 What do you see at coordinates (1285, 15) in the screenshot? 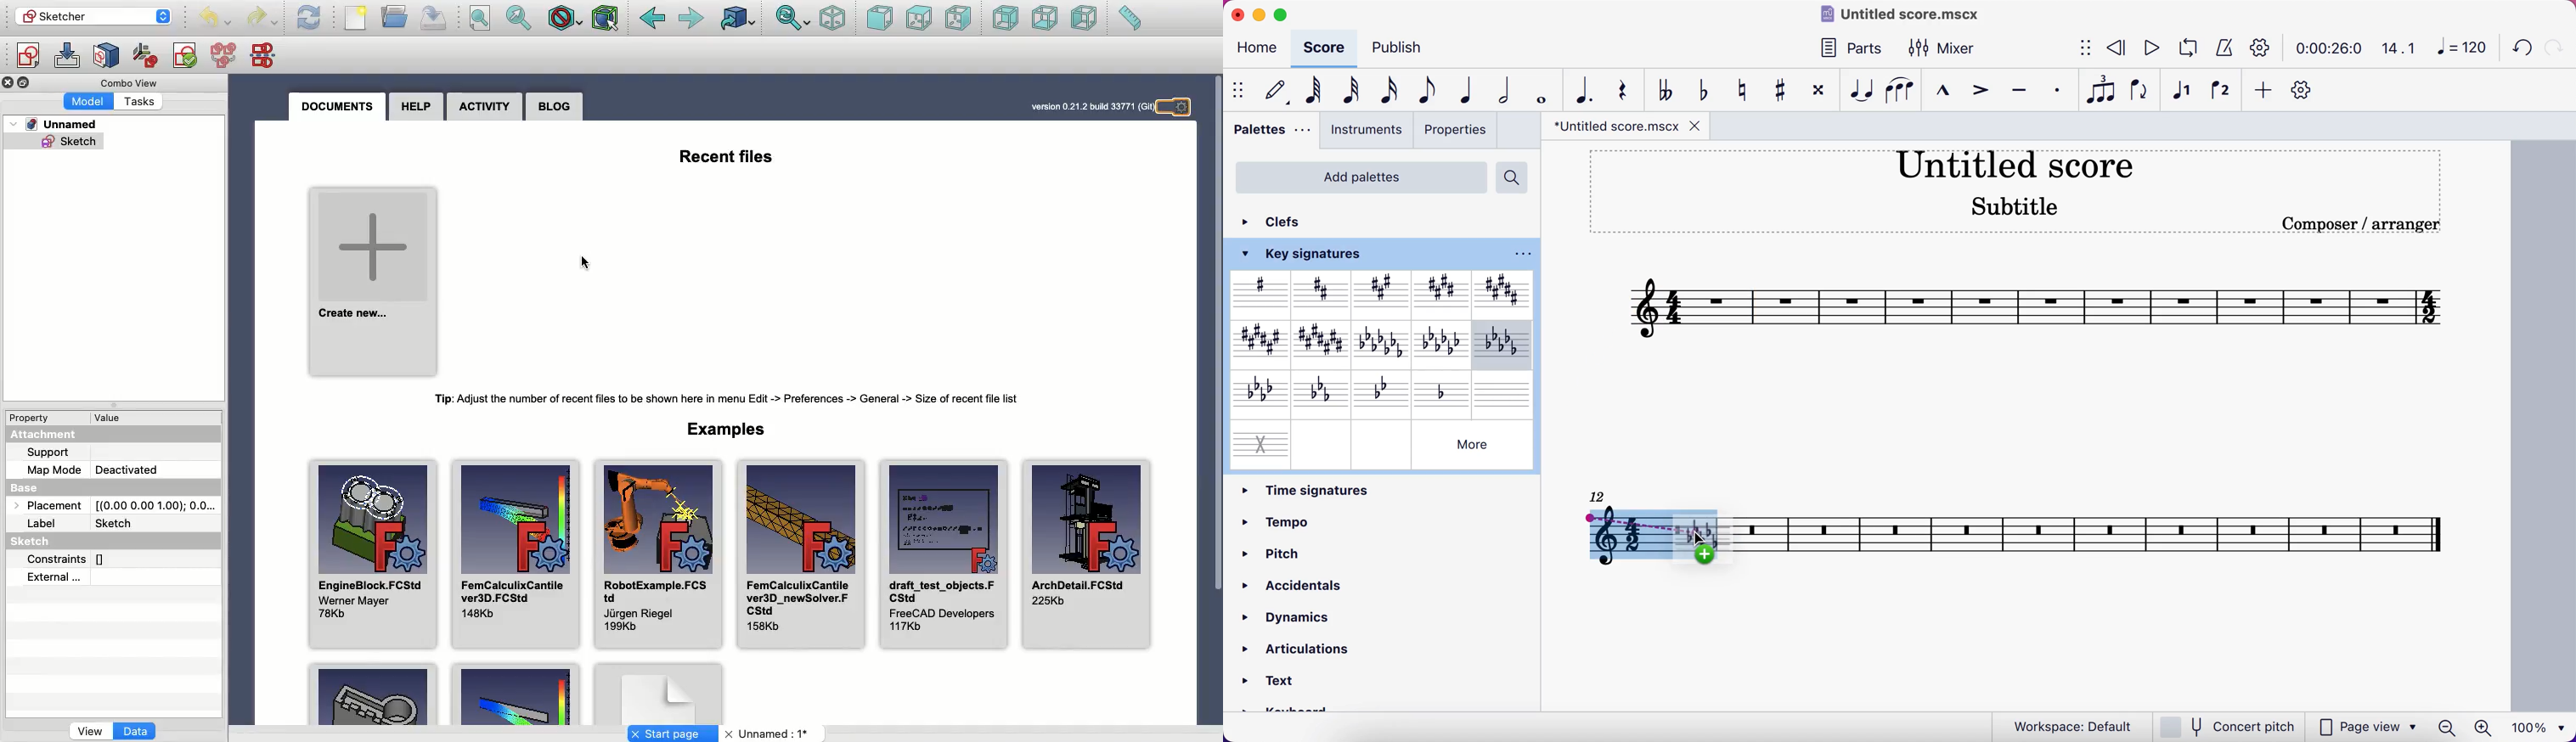
I see `maximize` at bounding box center [1285, 15].